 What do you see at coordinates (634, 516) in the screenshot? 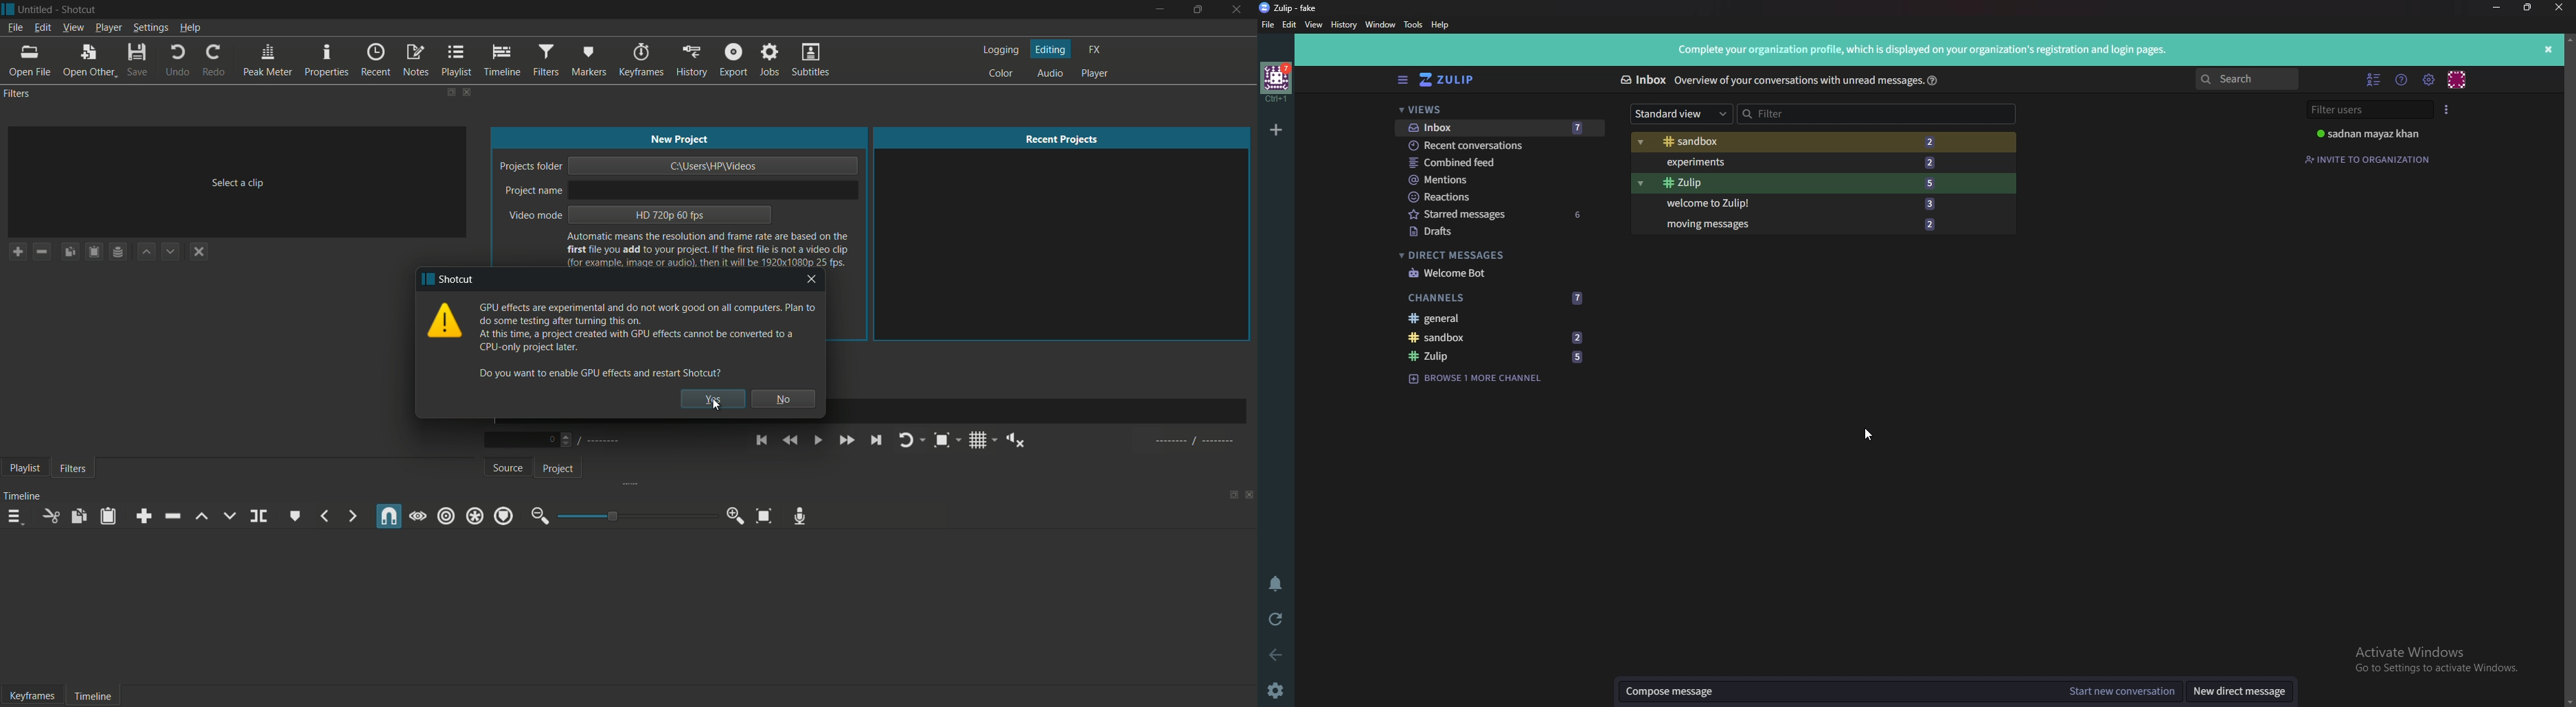
I see `adjustment bar` at bounding box center [634, 516].